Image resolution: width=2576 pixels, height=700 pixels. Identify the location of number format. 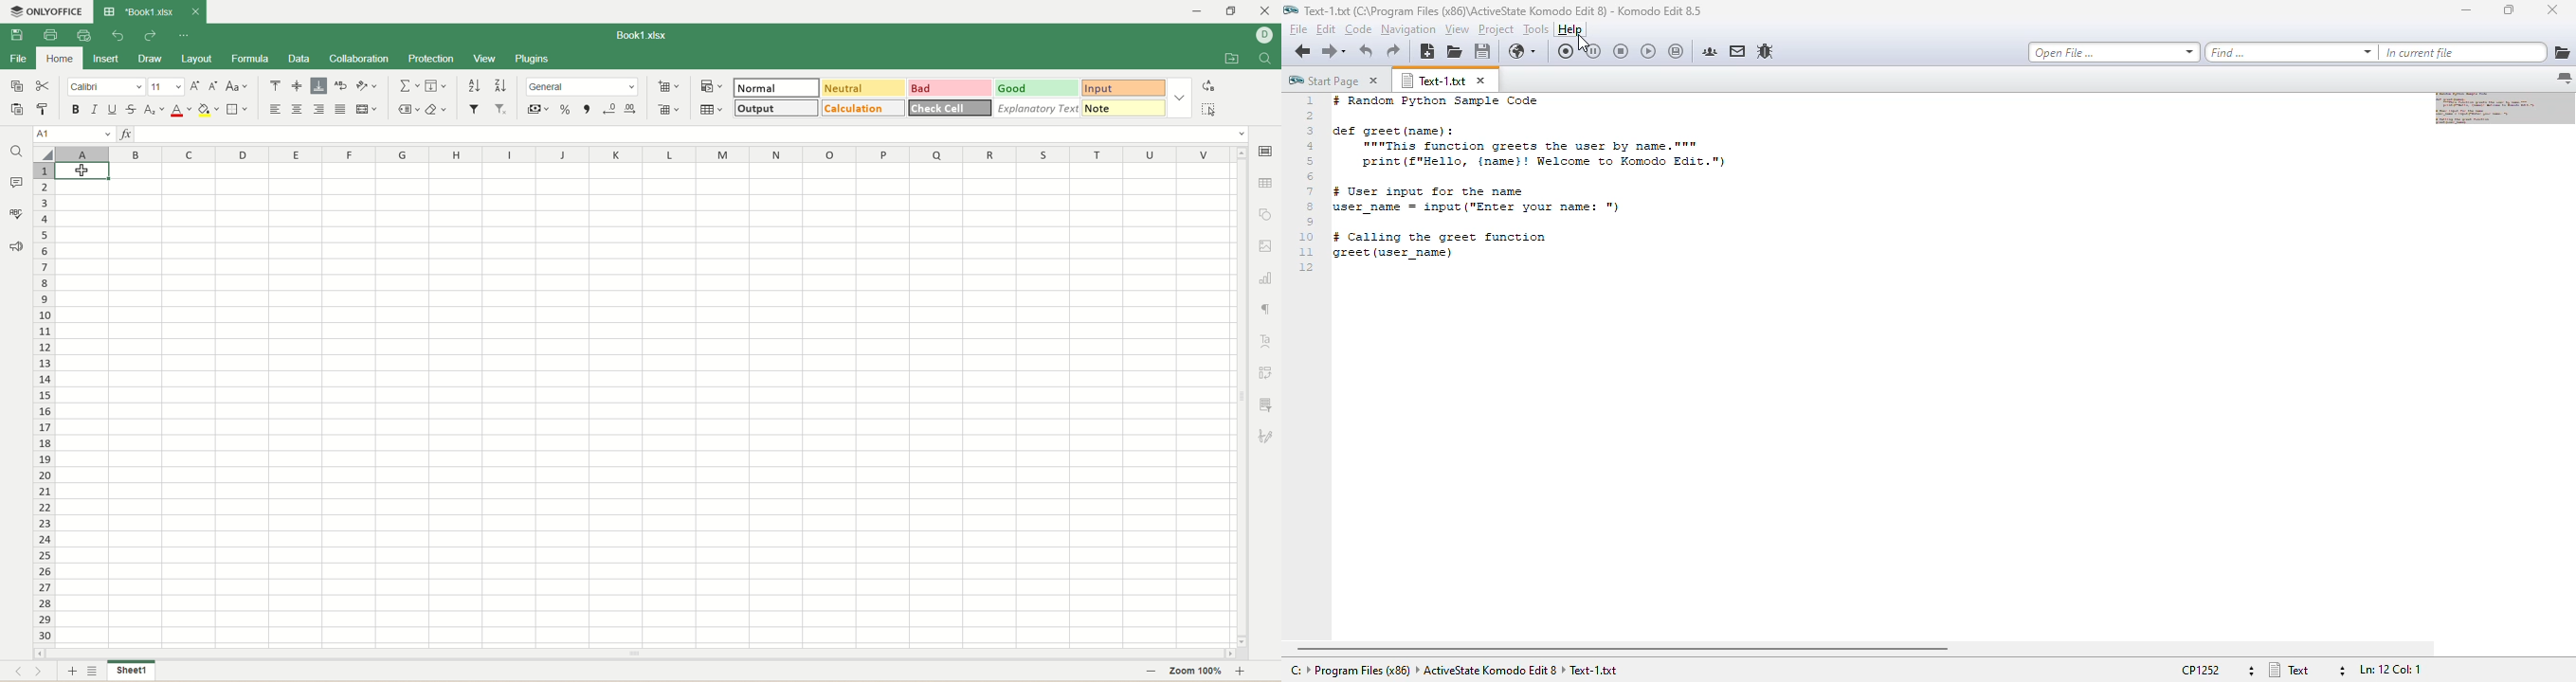
(582, 86).